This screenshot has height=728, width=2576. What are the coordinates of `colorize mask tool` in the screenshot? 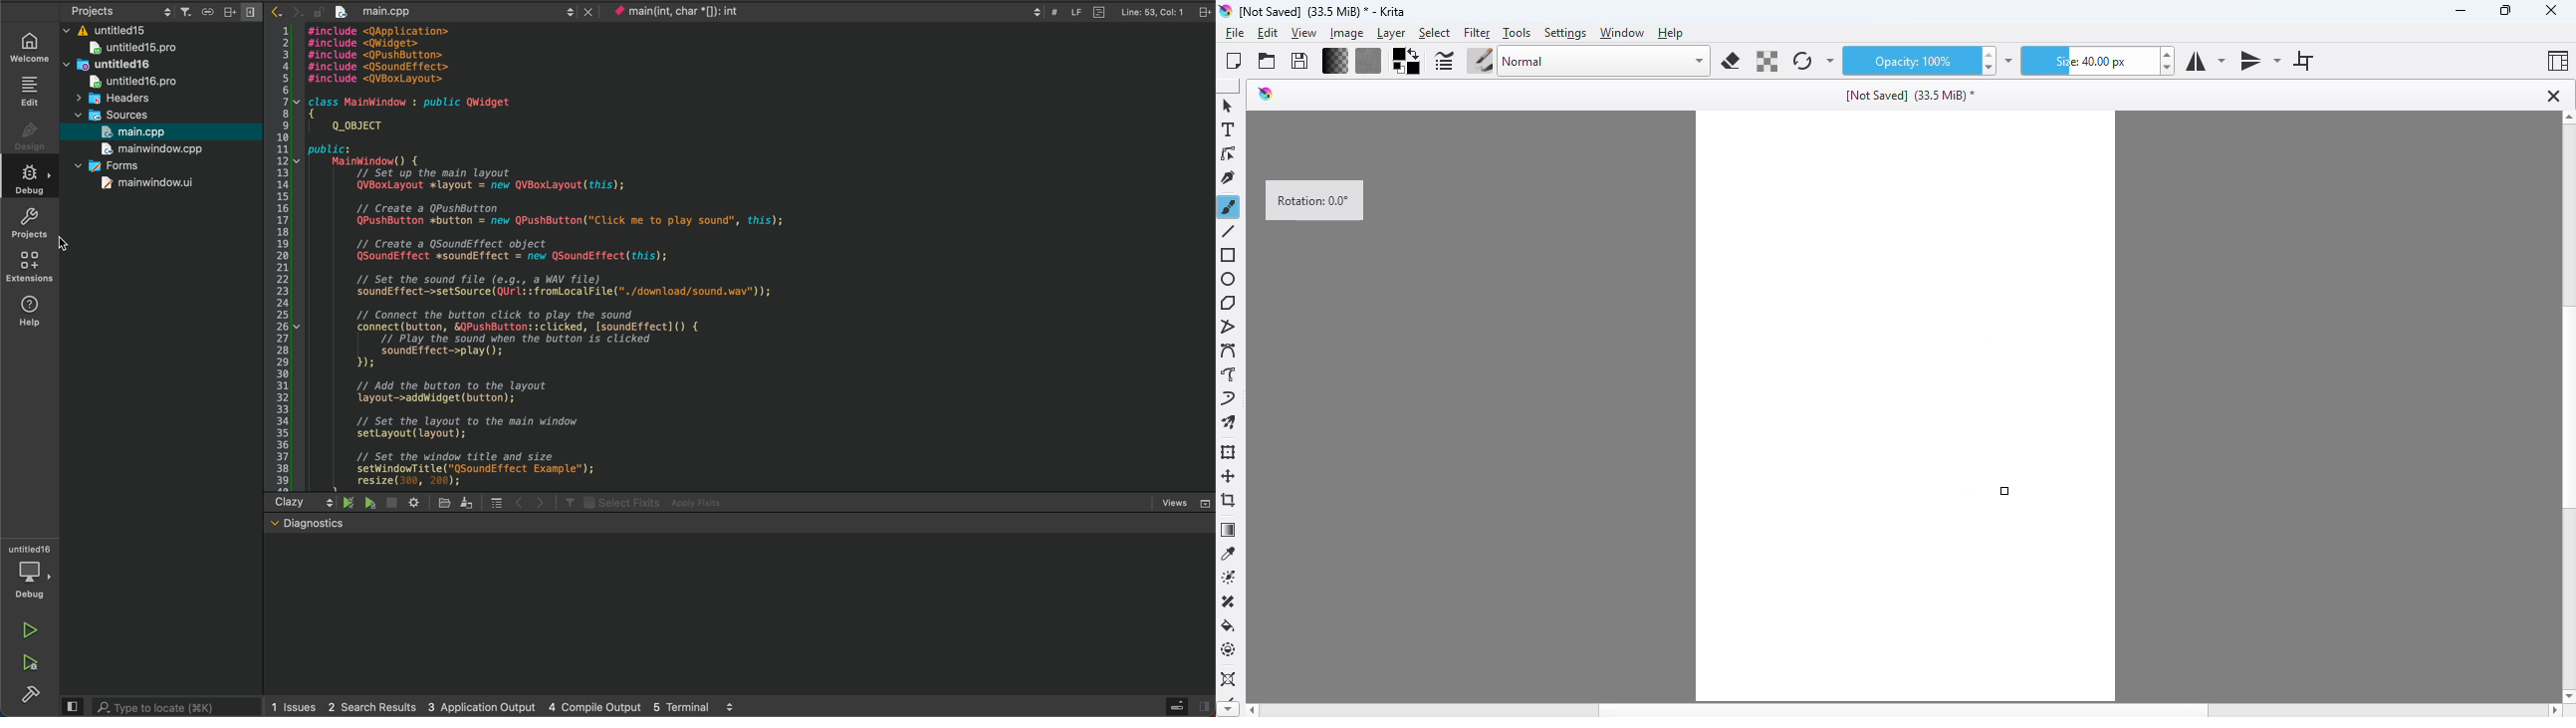 It's located at (1231, 578).